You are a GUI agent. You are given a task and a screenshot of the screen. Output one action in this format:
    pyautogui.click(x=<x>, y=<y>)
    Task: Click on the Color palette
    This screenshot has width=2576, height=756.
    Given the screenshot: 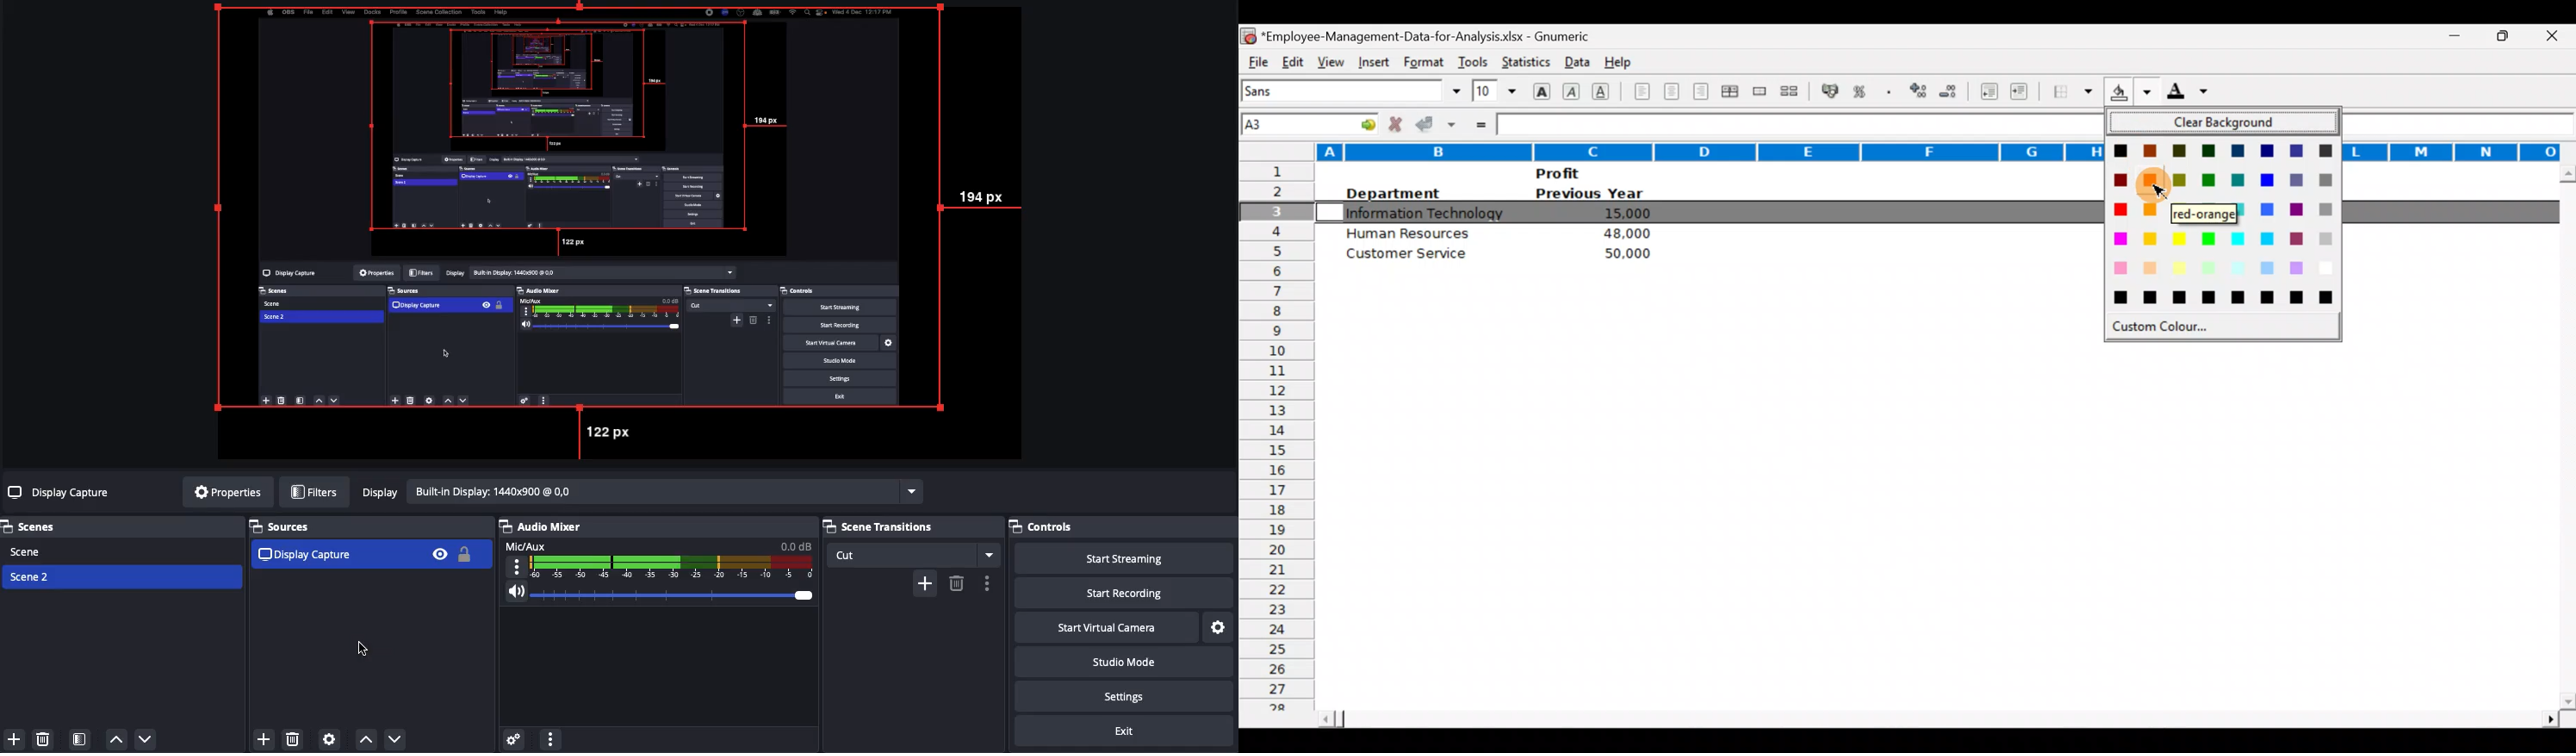 What is the action you would take?
    pyautogui.click(x=2223, y=229)
    